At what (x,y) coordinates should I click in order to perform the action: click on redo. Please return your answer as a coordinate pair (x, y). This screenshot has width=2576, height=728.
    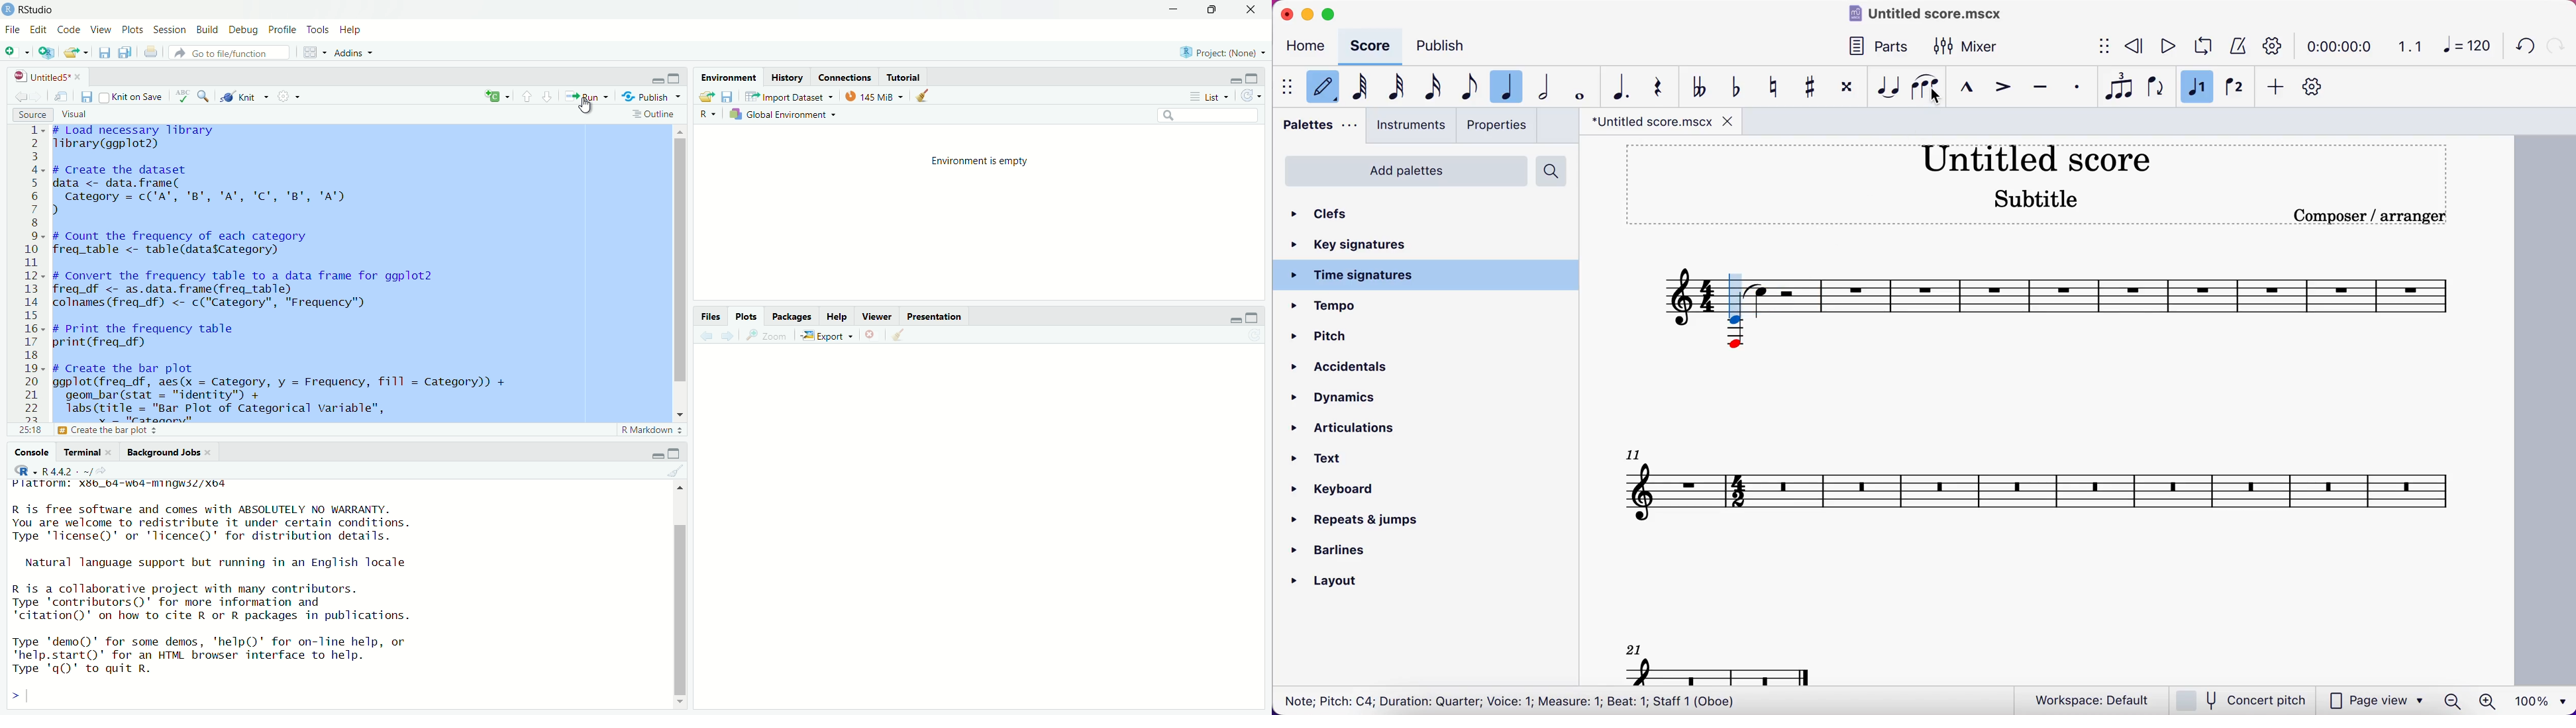
    Looking at the image, I should click on (2556, 45).